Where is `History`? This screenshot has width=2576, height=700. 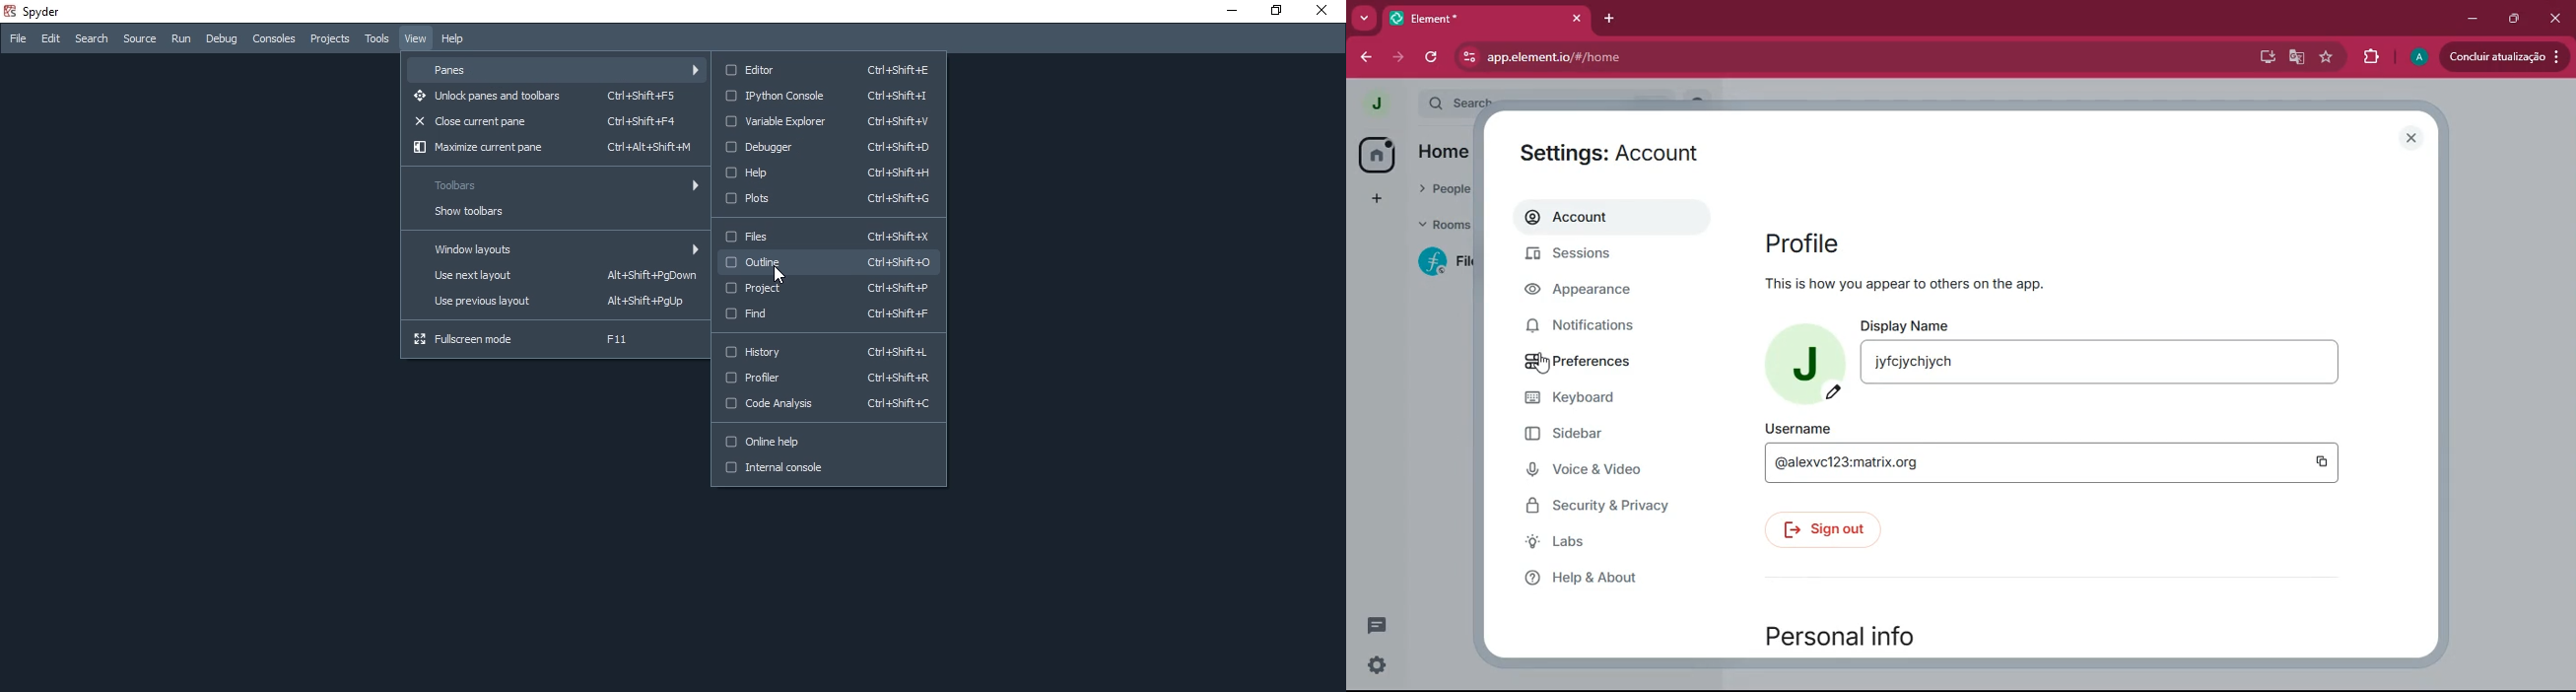 History is located at coordinates (827, 351).